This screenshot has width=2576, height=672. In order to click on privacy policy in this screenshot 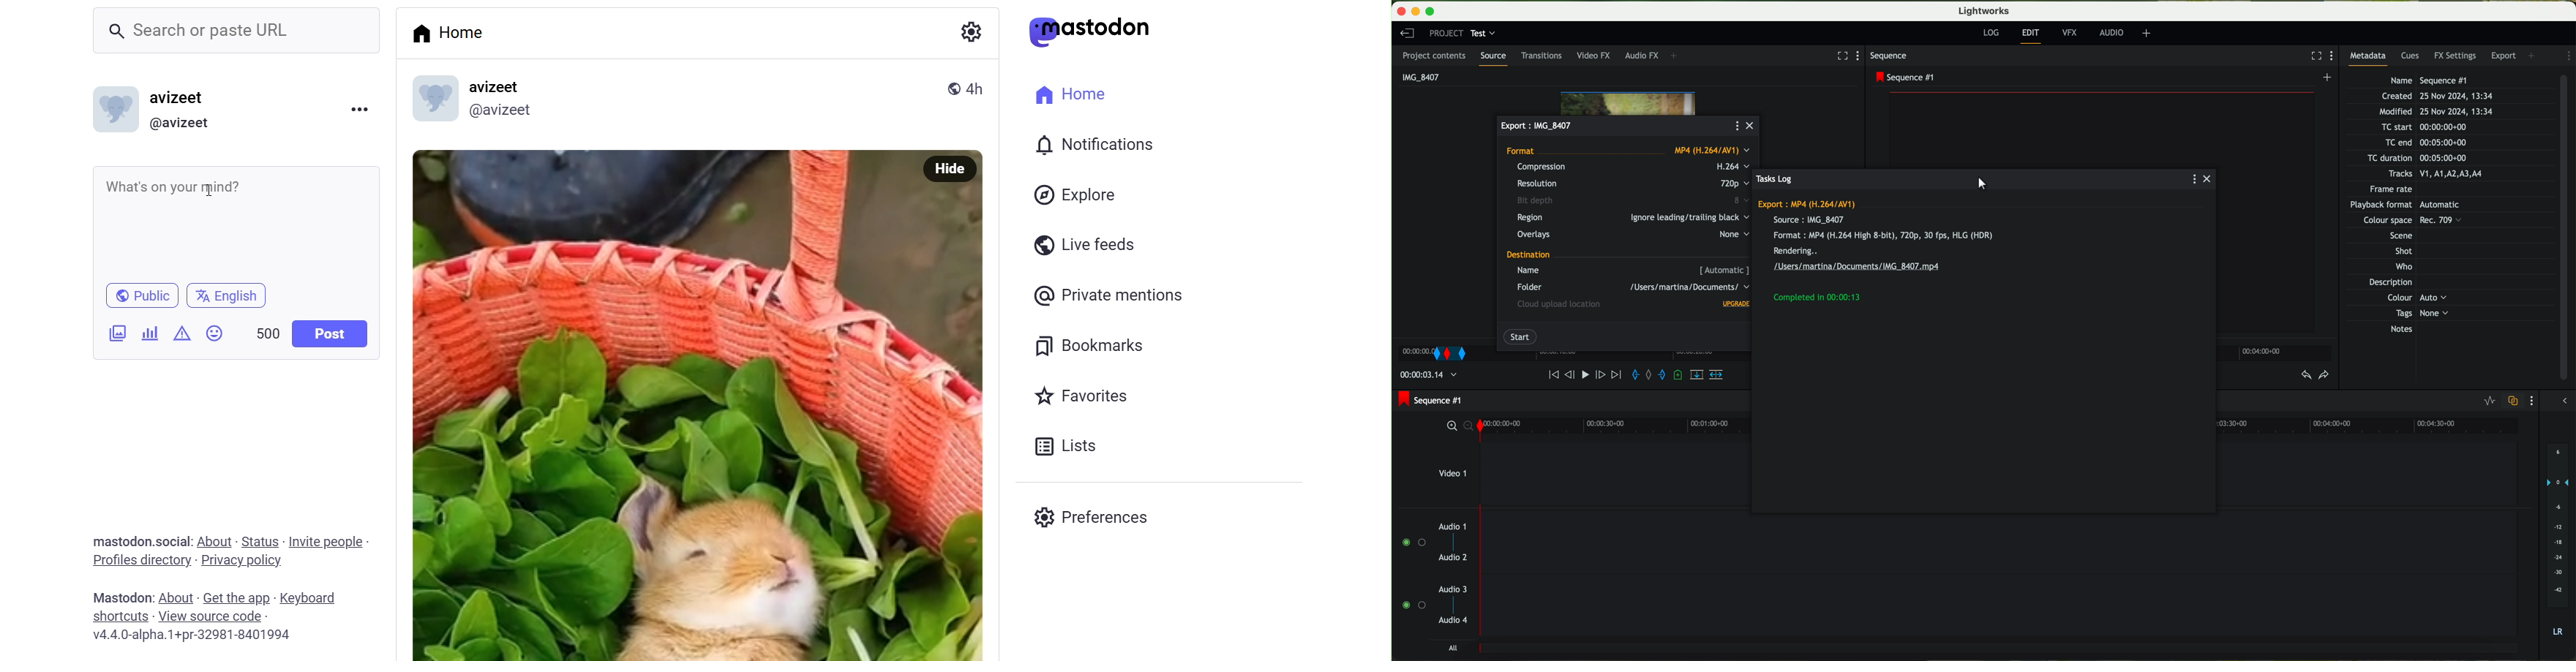, I will do `click(241, 564)`.